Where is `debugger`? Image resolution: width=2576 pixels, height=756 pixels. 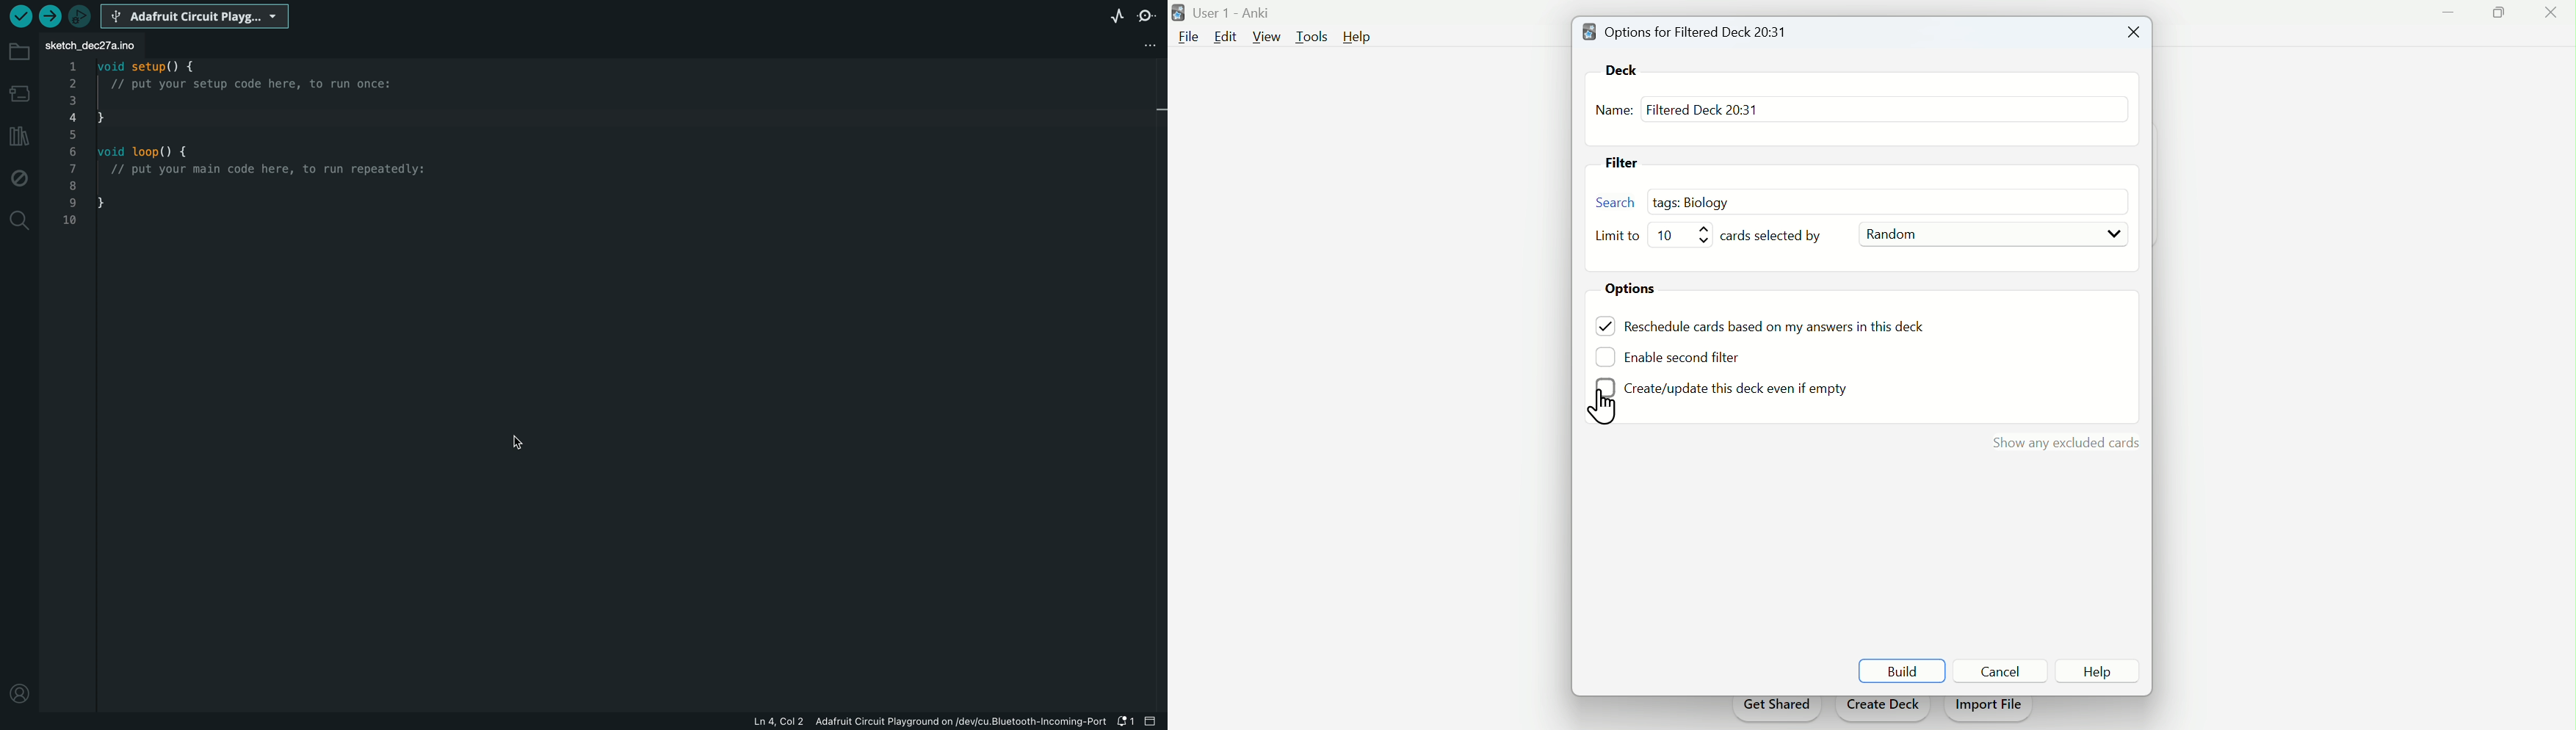
debugger is located at coordinates (81, 16).